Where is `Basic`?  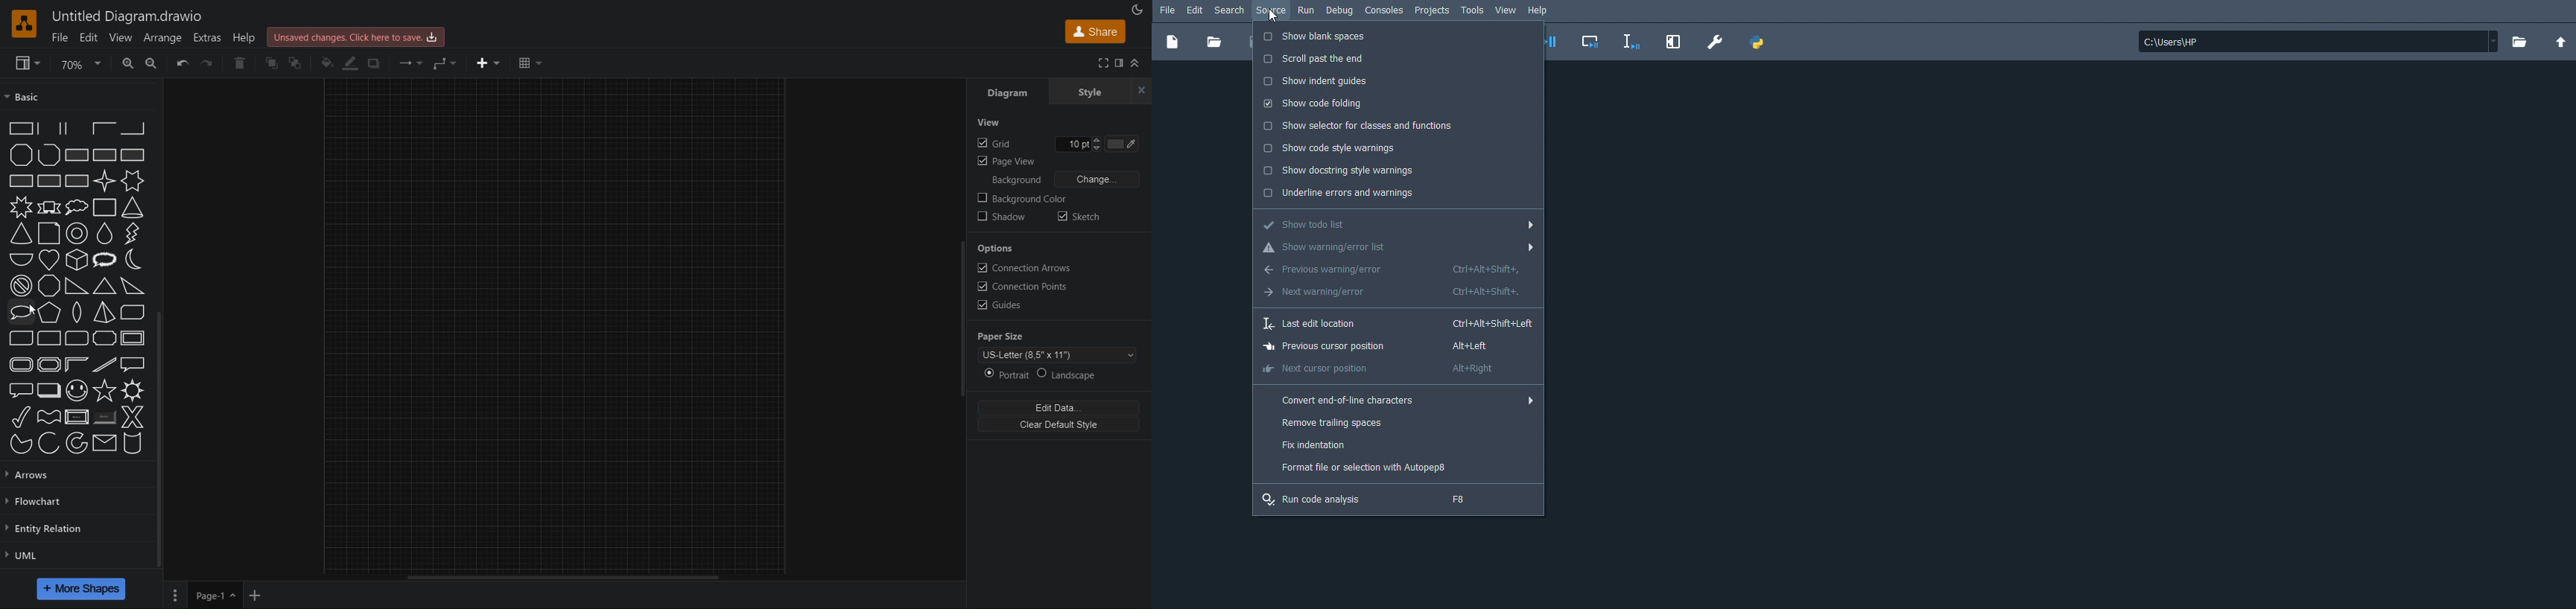
Basic is located at coordinates (27, 96).